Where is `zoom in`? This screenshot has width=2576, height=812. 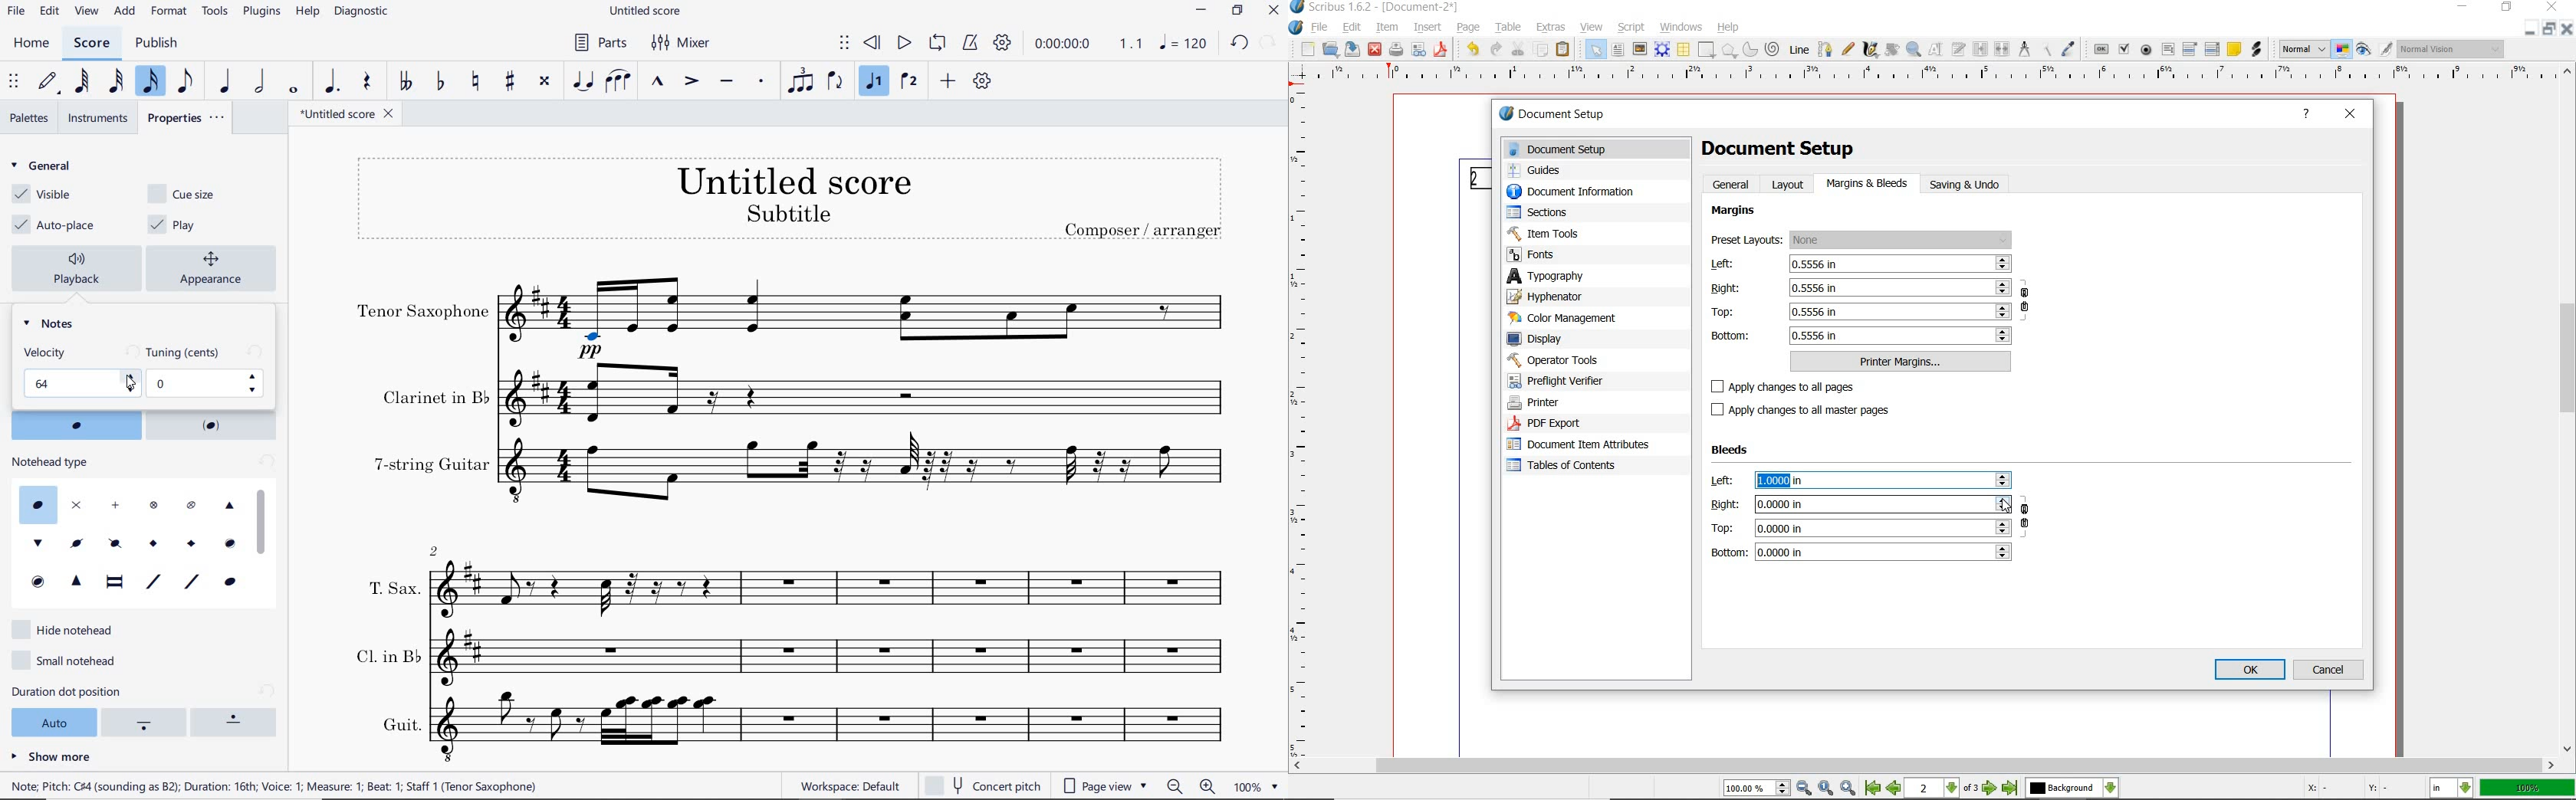 zoom in is located at coordinates (1211, 785).